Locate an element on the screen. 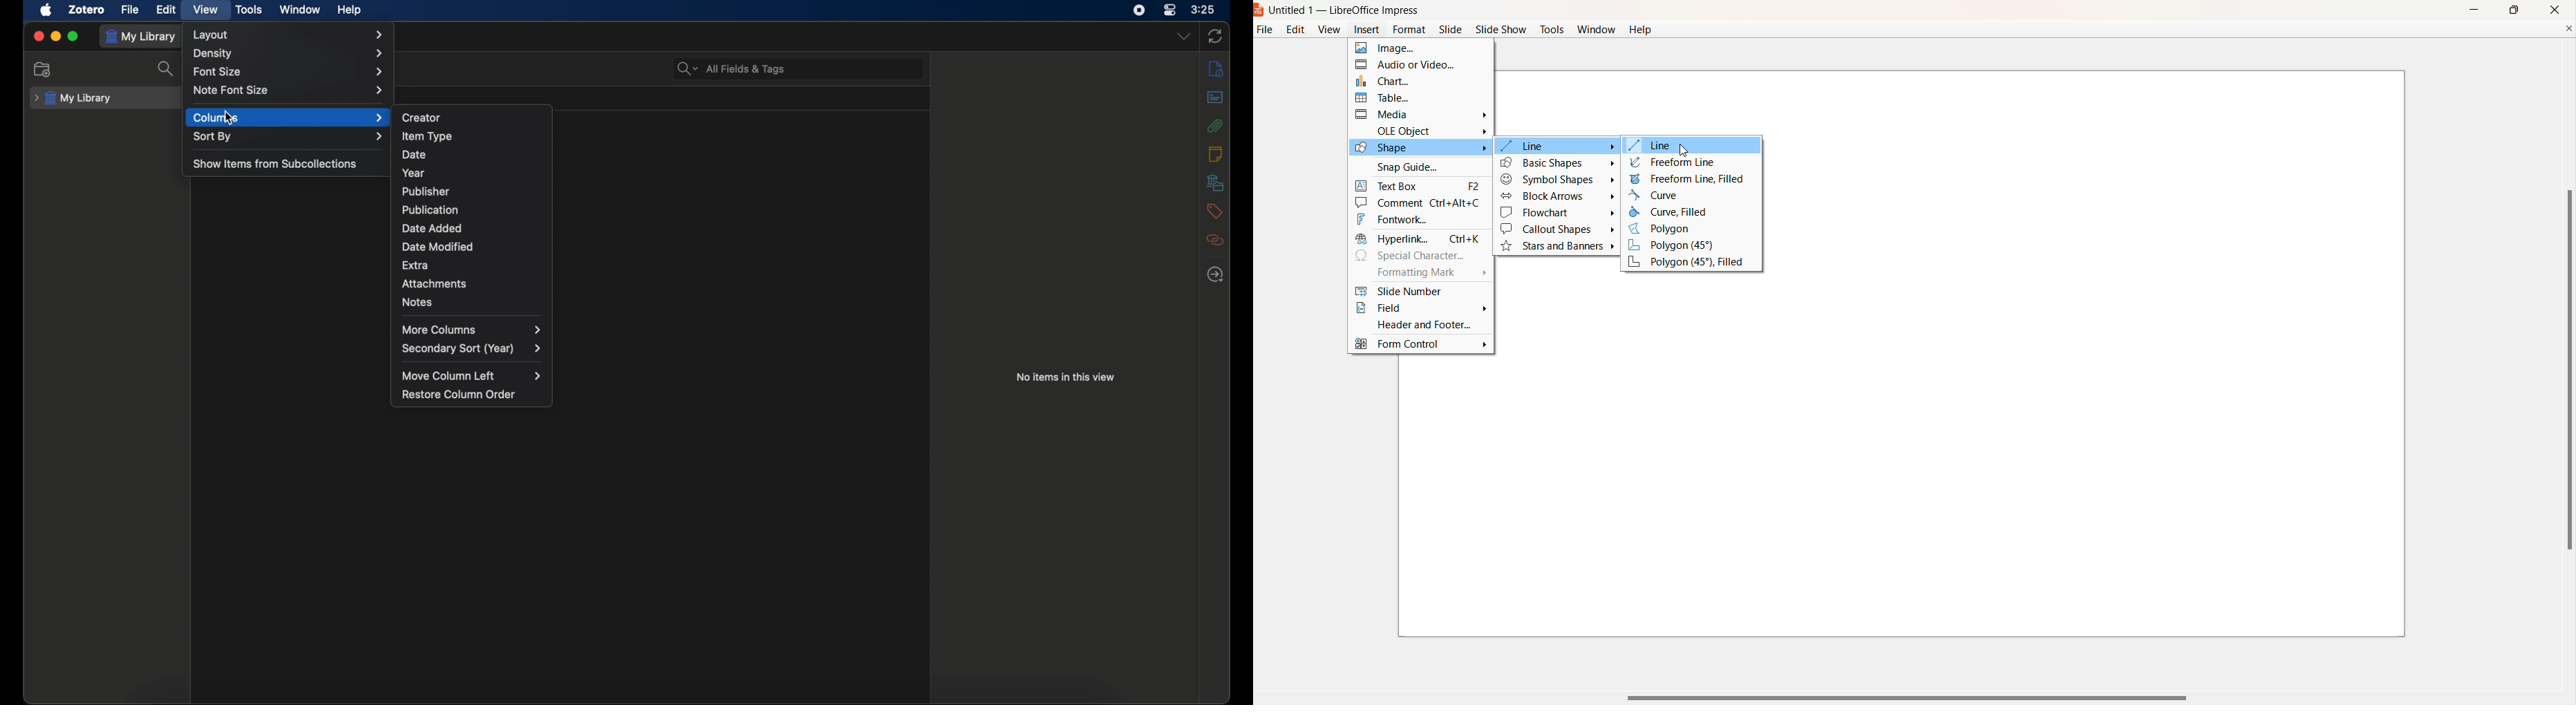 The width and height of the screenshot is (2576, 728). media is located at coordinates (1423, 114).